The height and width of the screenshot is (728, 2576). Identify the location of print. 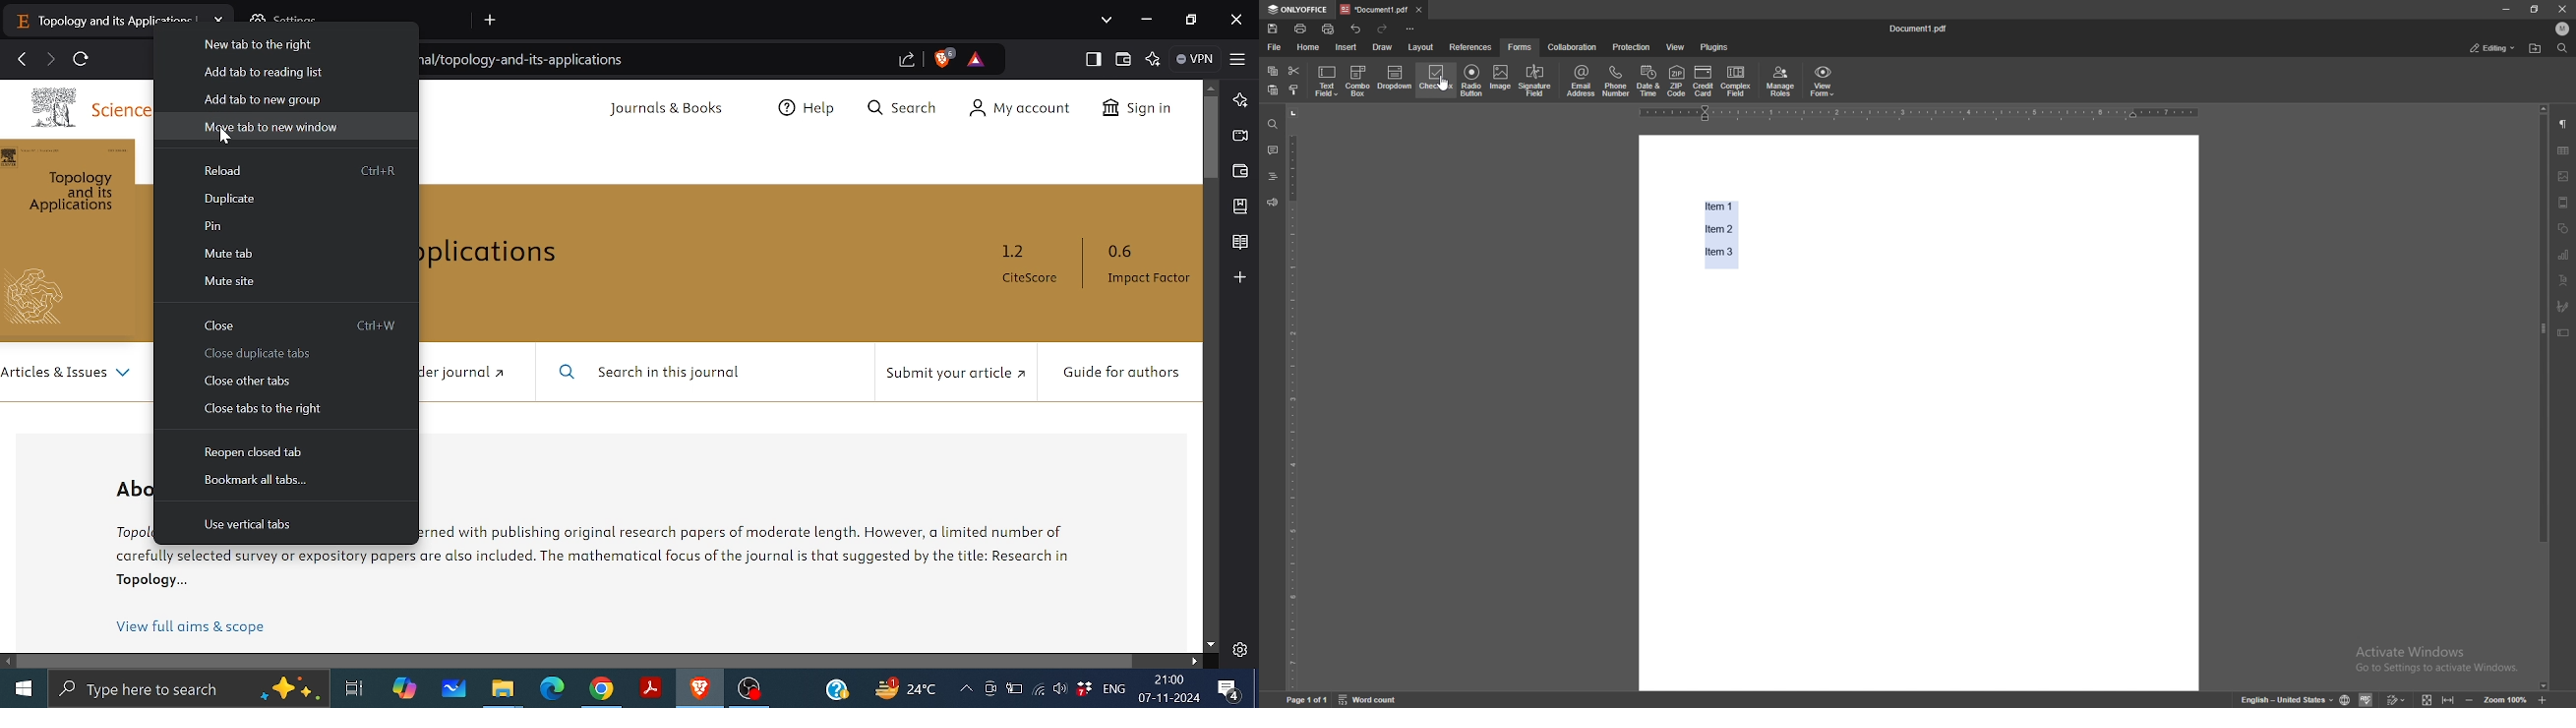
(1301, 28).